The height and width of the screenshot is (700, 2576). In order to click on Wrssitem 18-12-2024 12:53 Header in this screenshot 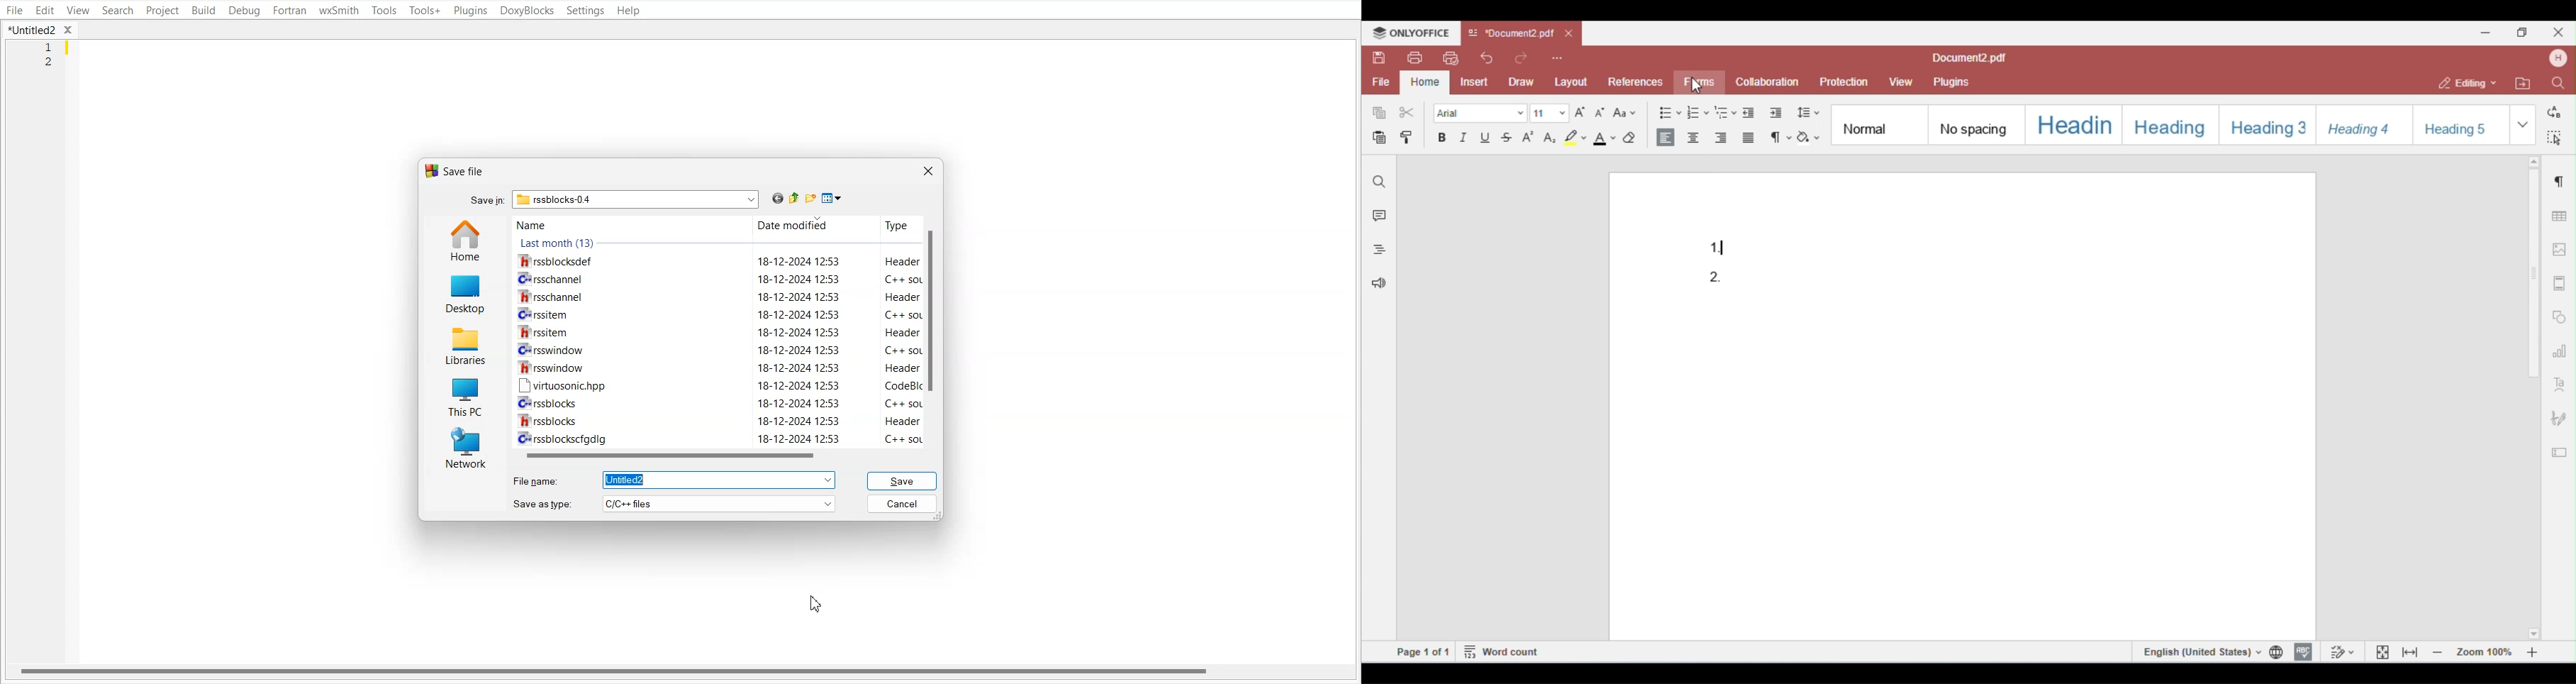, I will do `click(720, 331)`.